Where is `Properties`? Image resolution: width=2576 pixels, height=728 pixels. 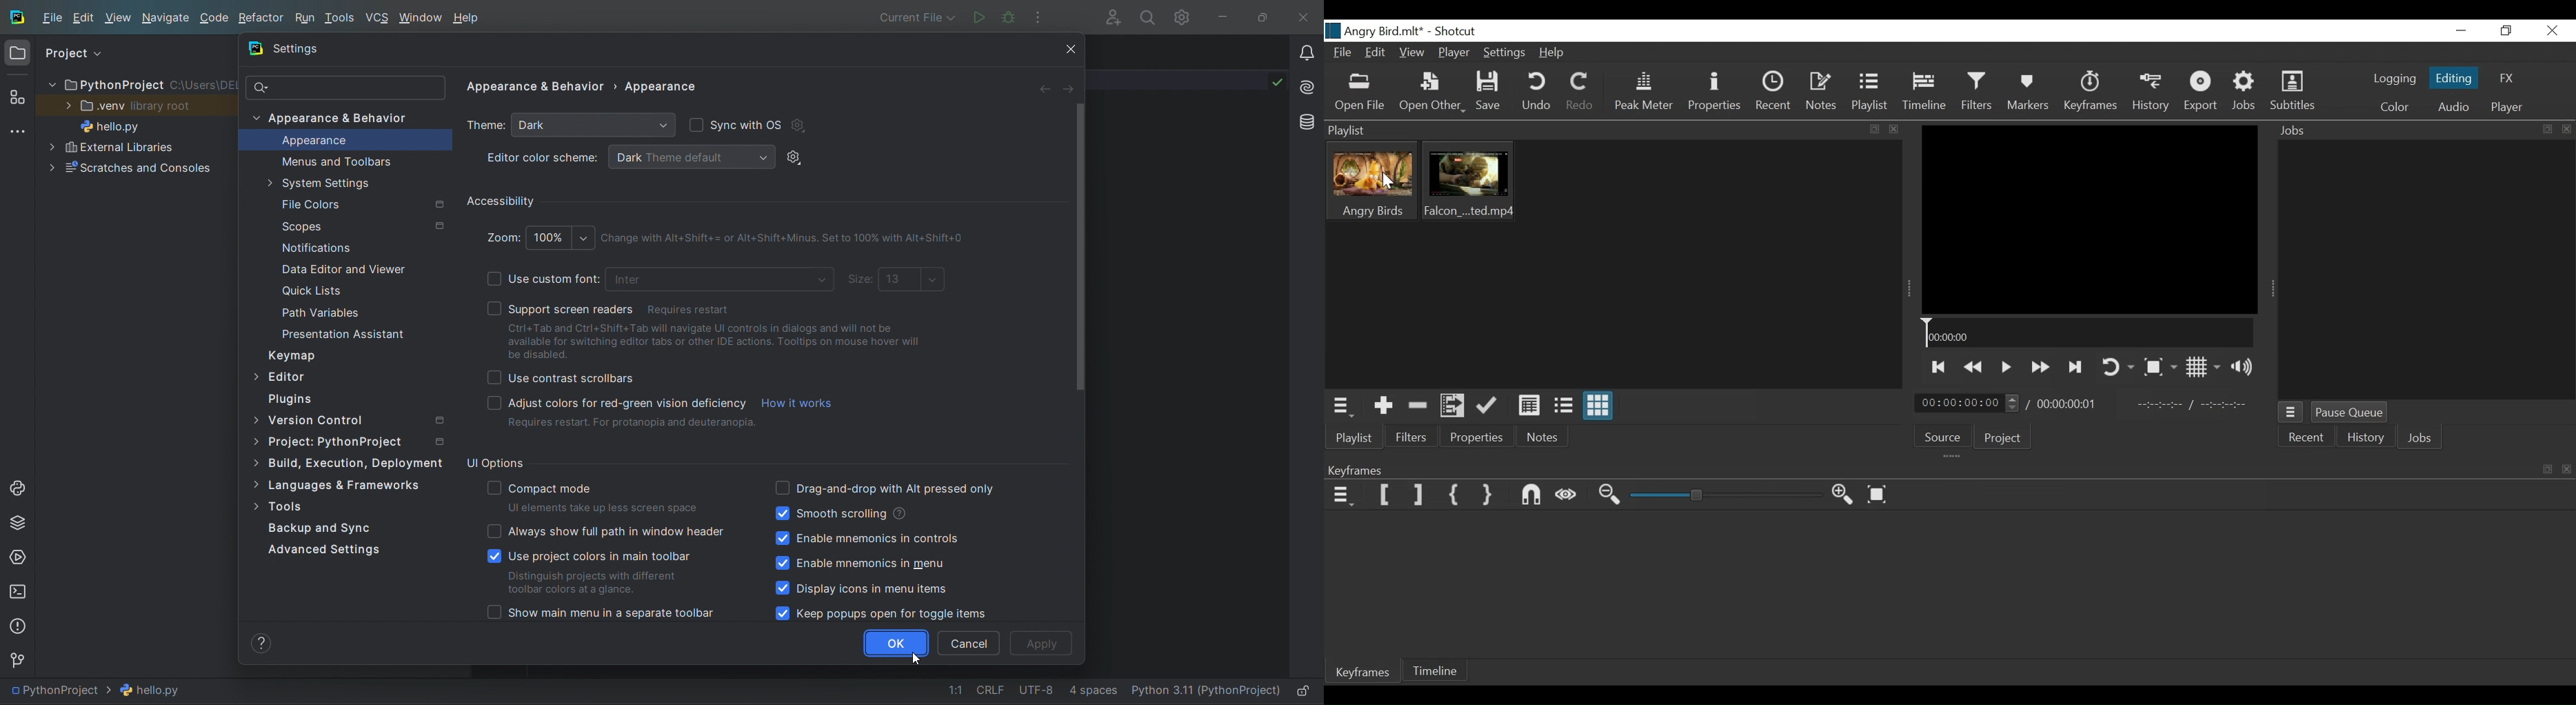
Properties is located at coordinates (1471, 437).